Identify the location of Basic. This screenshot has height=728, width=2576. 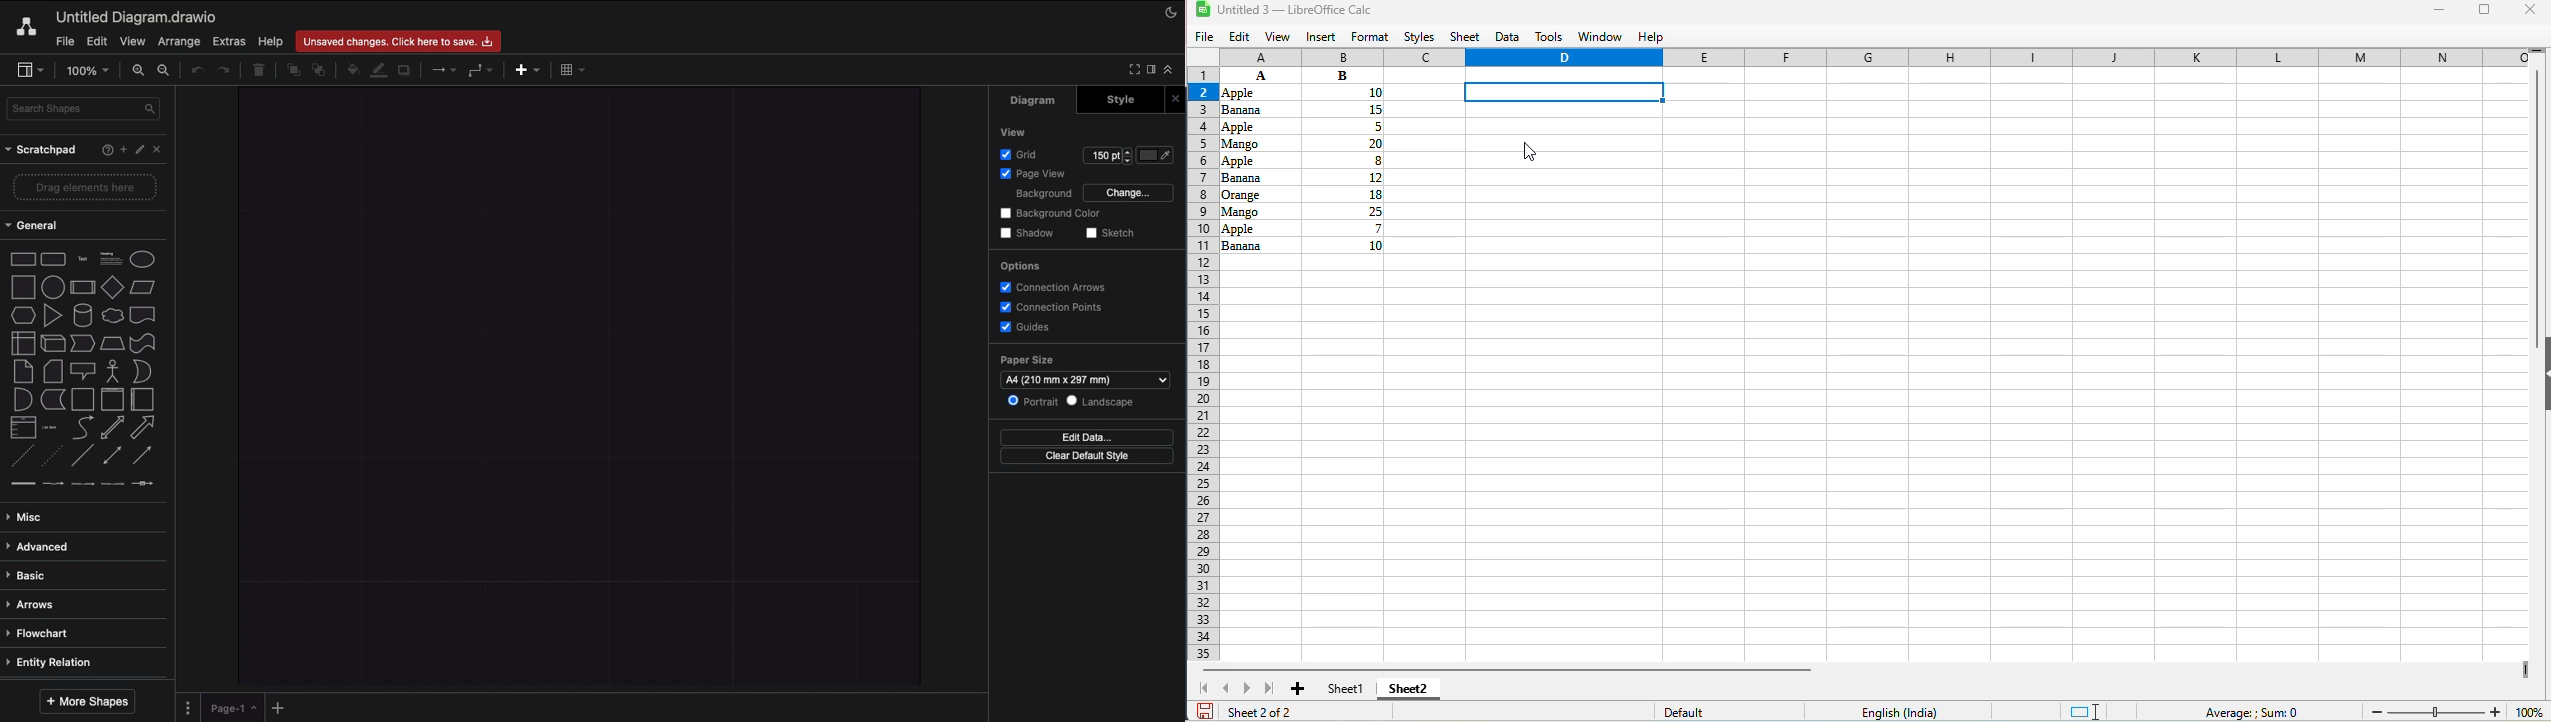
(33, 573).